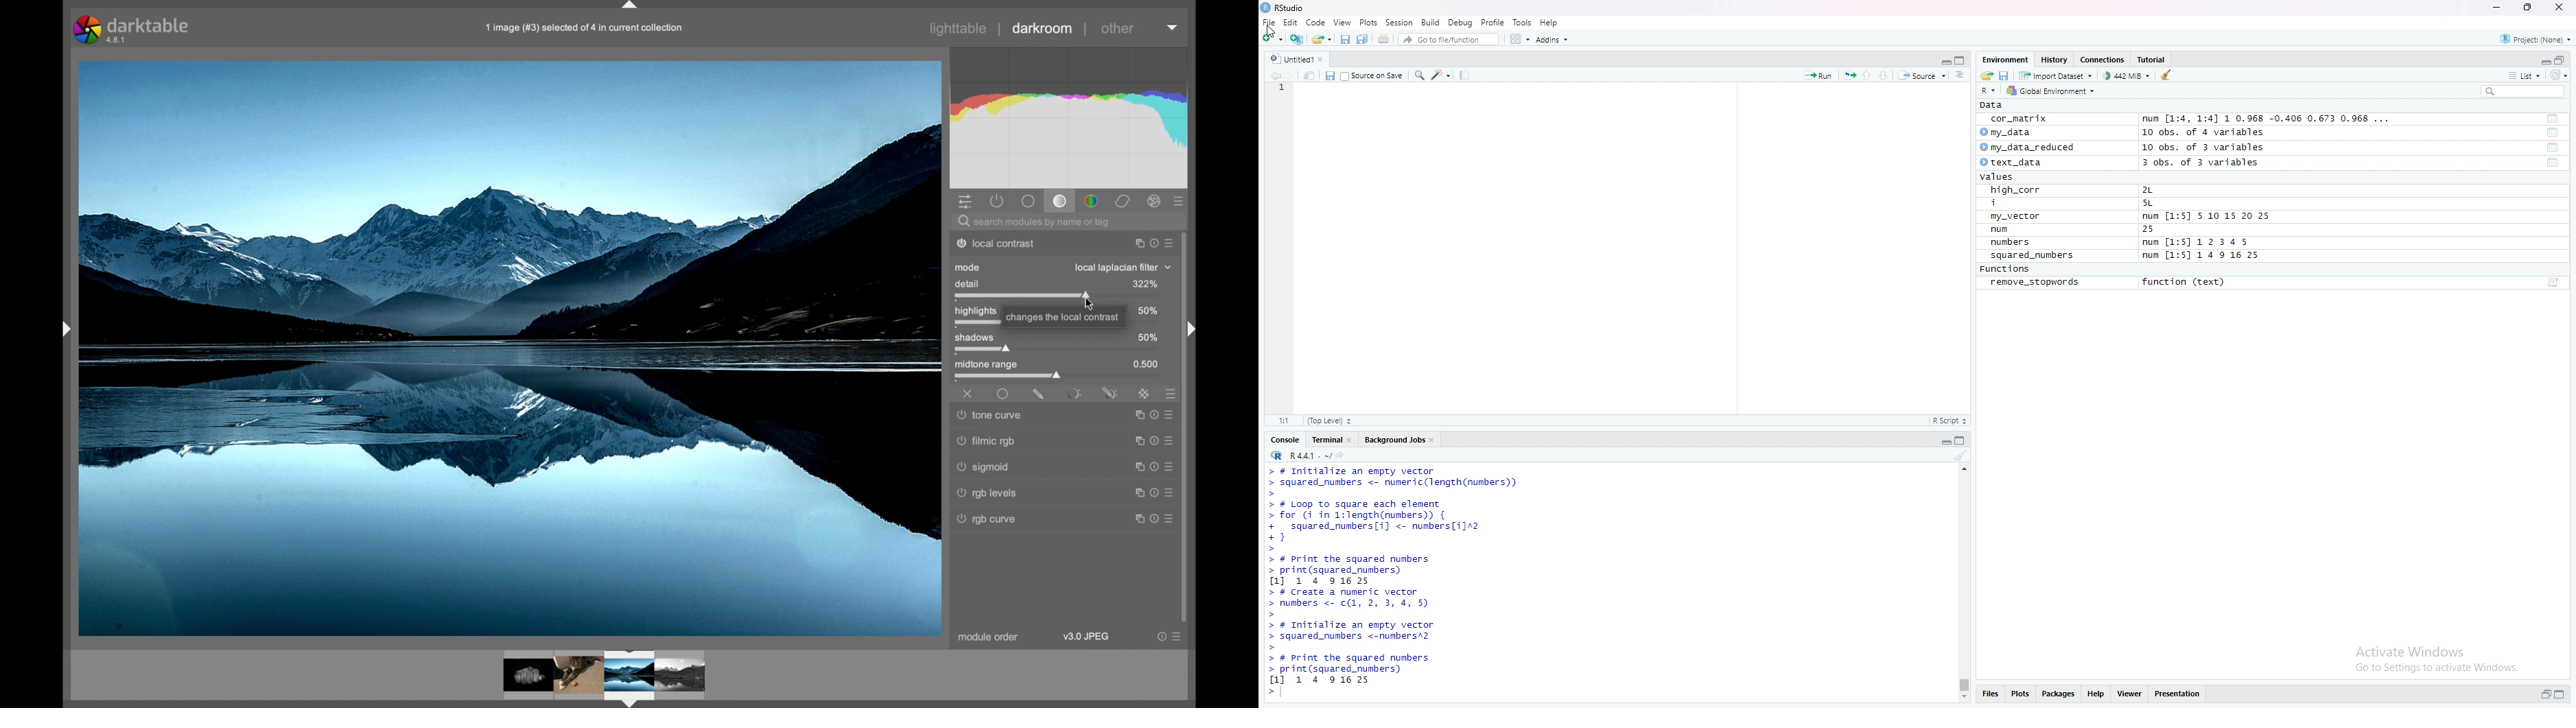 The height and width of the screenshot is (728, 2576). I want to click on Document outline, so click(1961, 76).